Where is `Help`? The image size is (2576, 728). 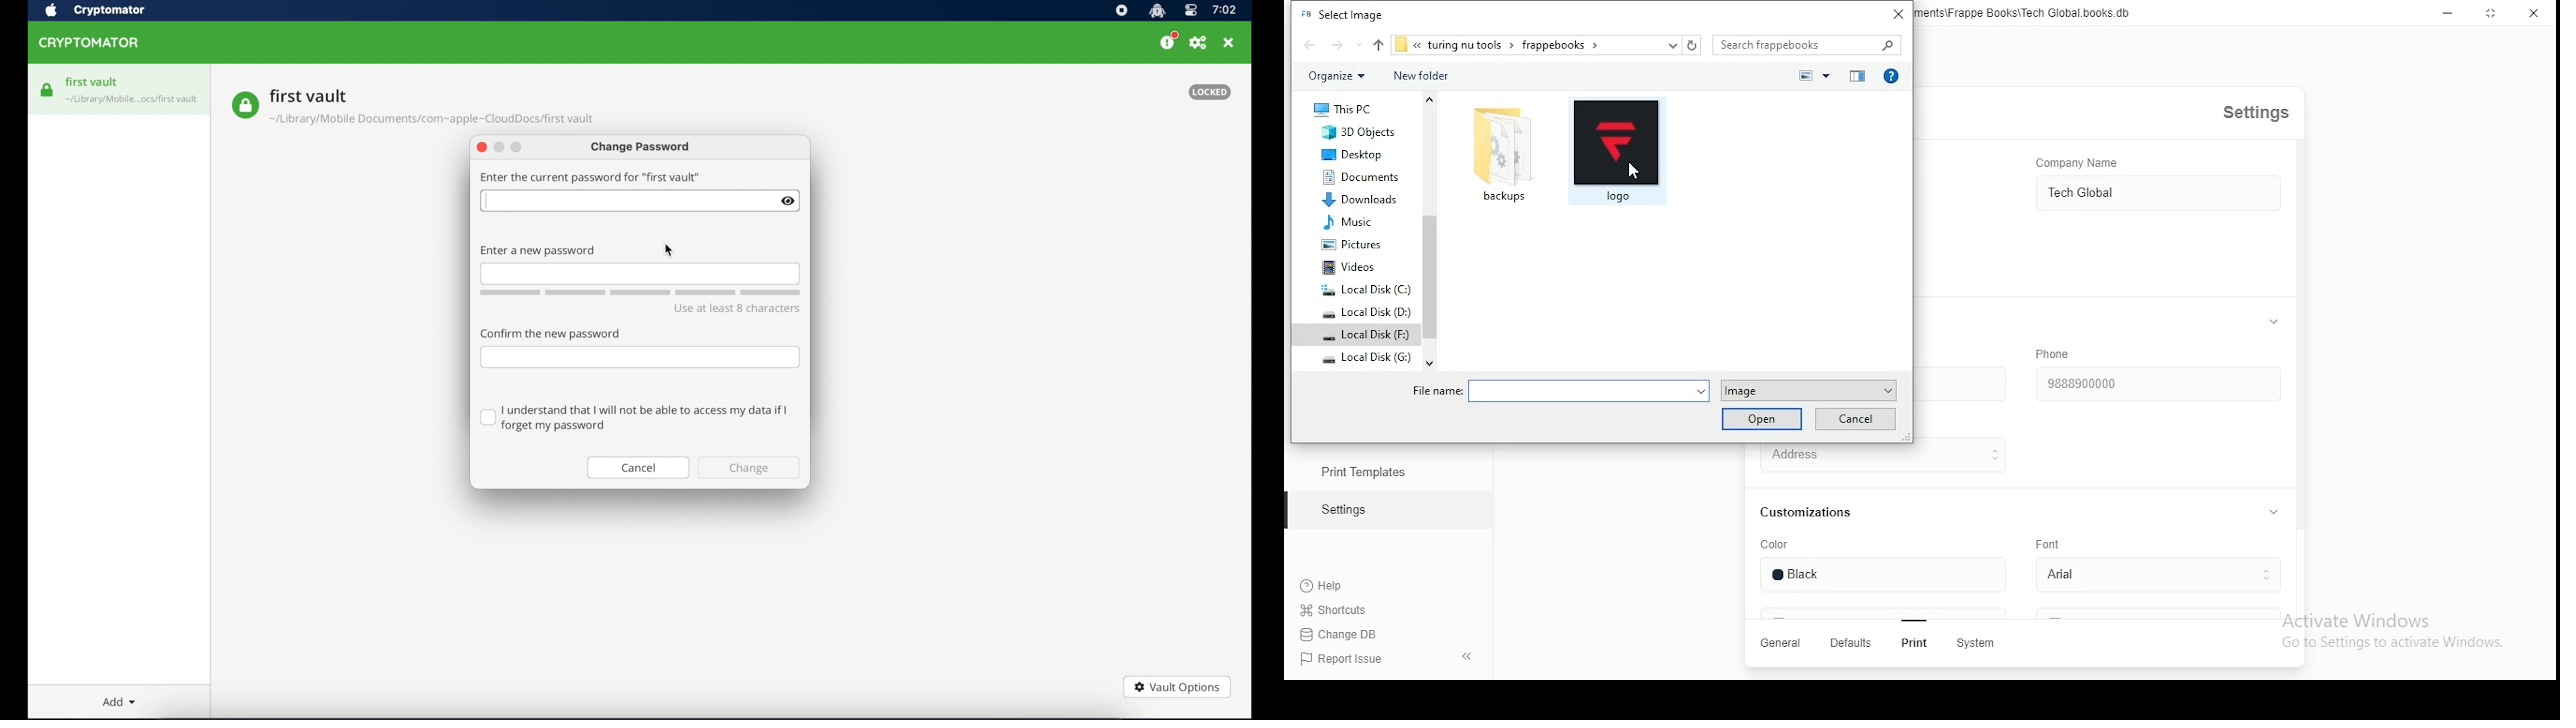
Help is located at coordinates (1336, 588).